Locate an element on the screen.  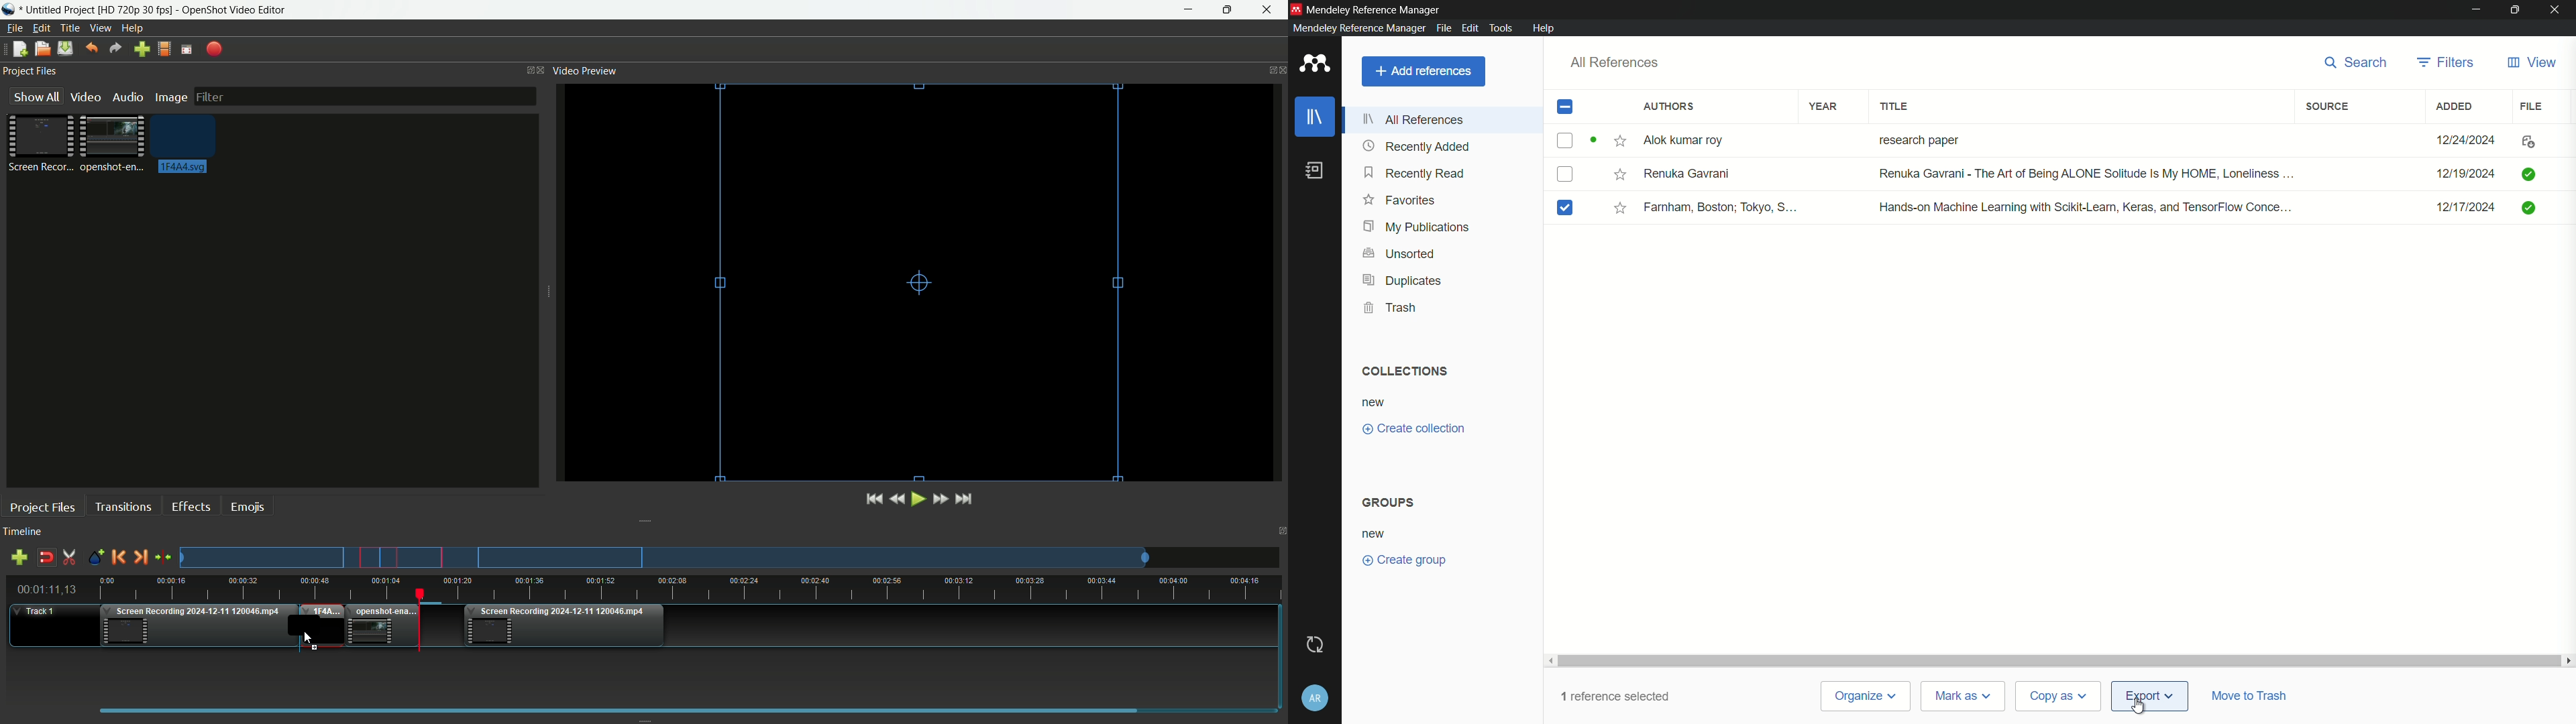
mark as is located at coordinates (1964, 697).